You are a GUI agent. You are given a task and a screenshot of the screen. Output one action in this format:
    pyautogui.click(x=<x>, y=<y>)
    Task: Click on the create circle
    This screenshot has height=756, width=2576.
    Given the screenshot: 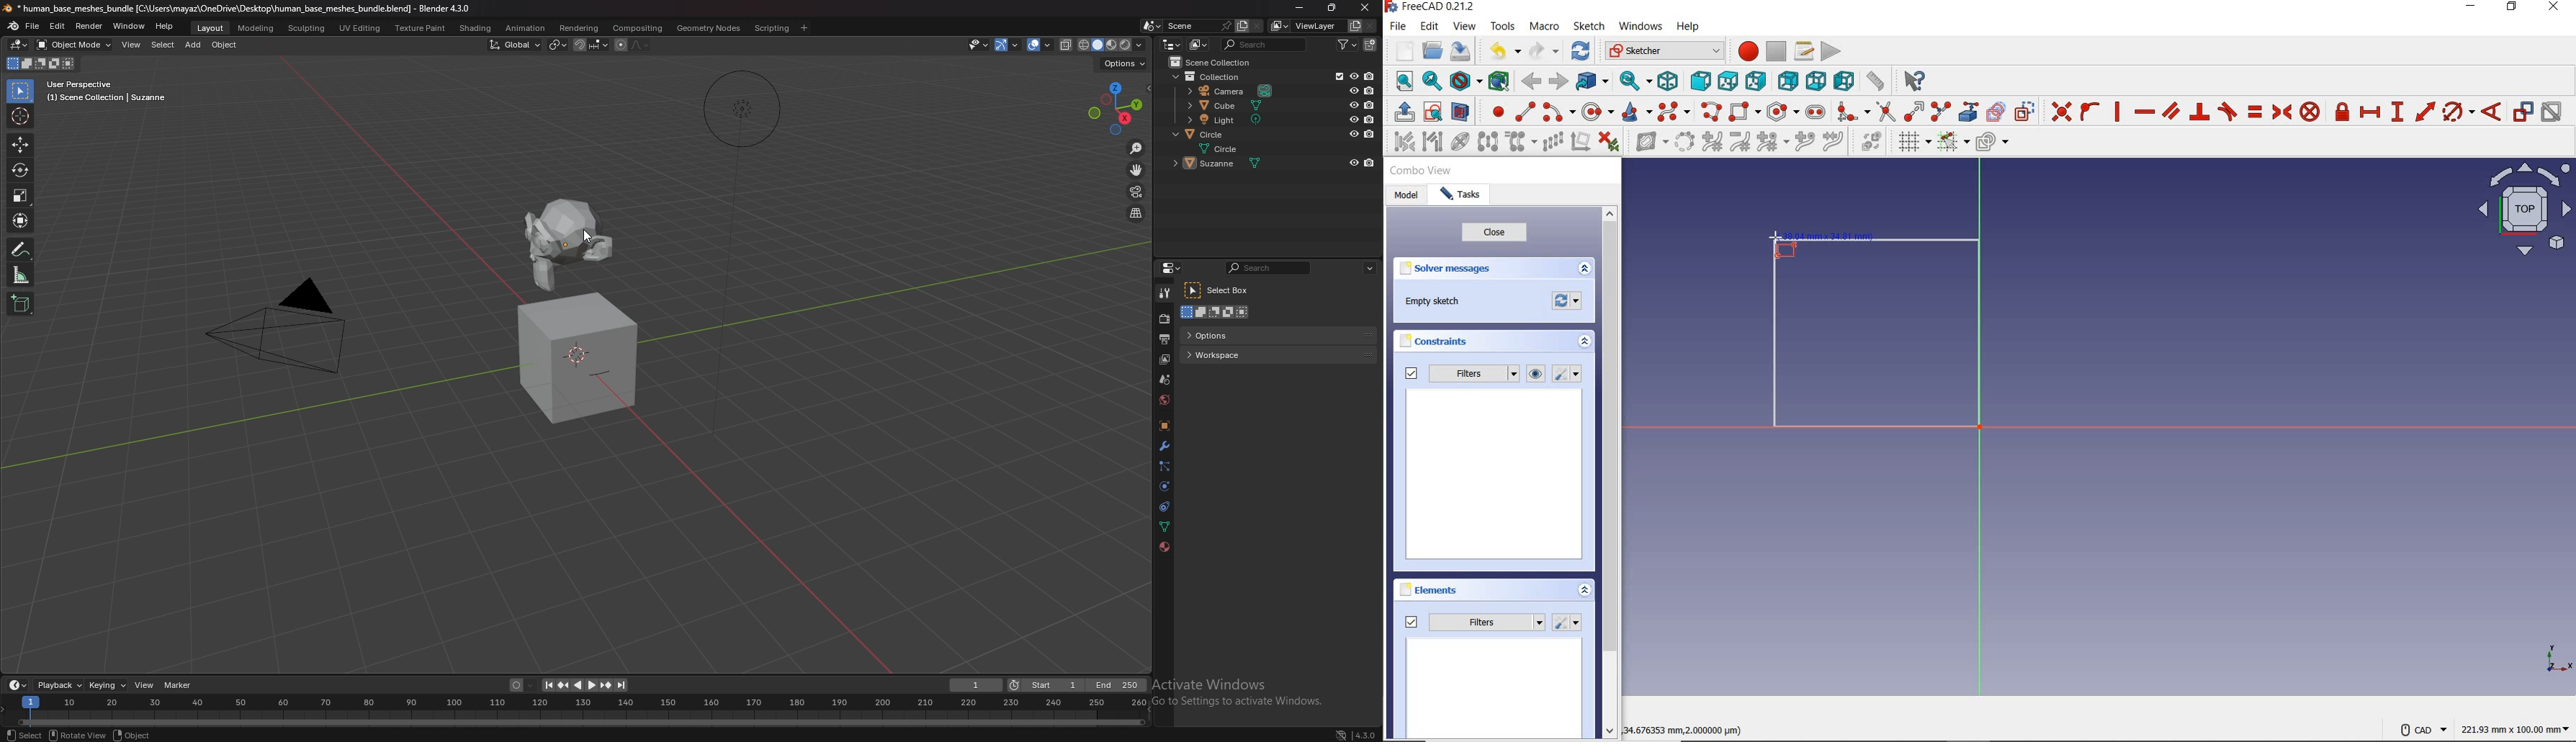 What is the action you would take?
    pyautogui.click(x=1598, y=112)
    